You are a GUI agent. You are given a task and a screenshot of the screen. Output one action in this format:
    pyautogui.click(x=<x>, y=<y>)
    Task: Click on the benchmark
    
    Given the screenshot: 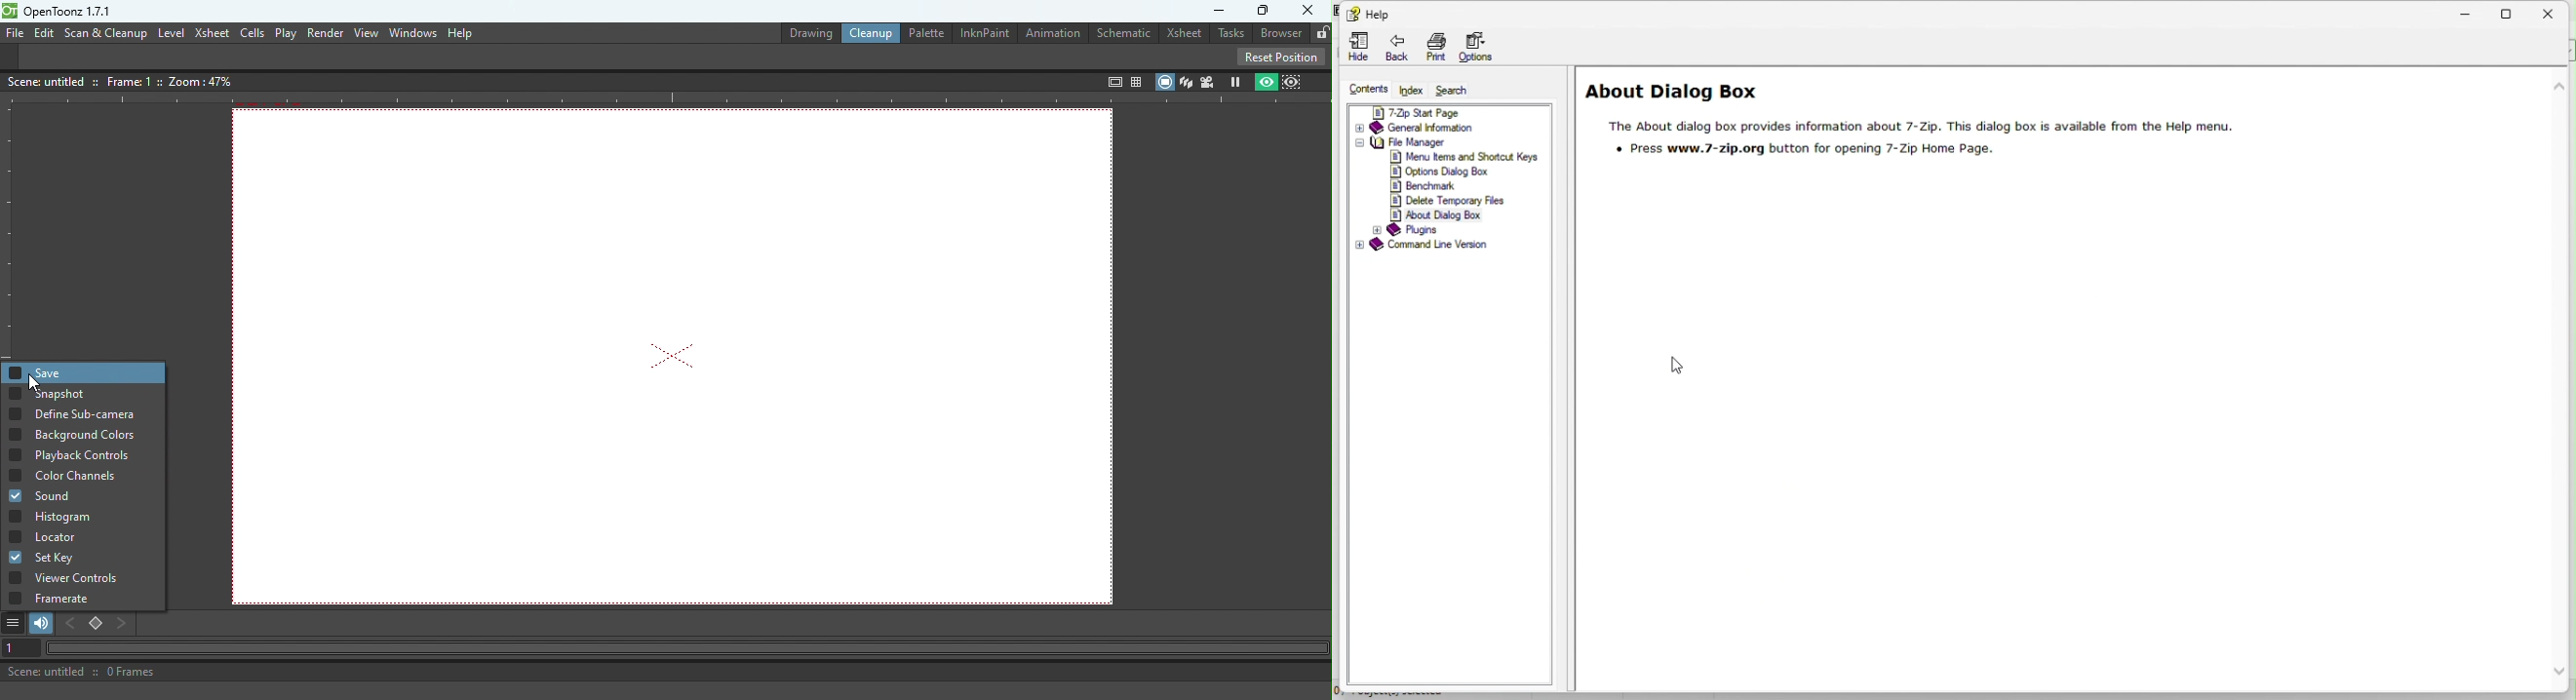 What is the action you would take?
    pyautogui.click(x=1434, y=185)
    